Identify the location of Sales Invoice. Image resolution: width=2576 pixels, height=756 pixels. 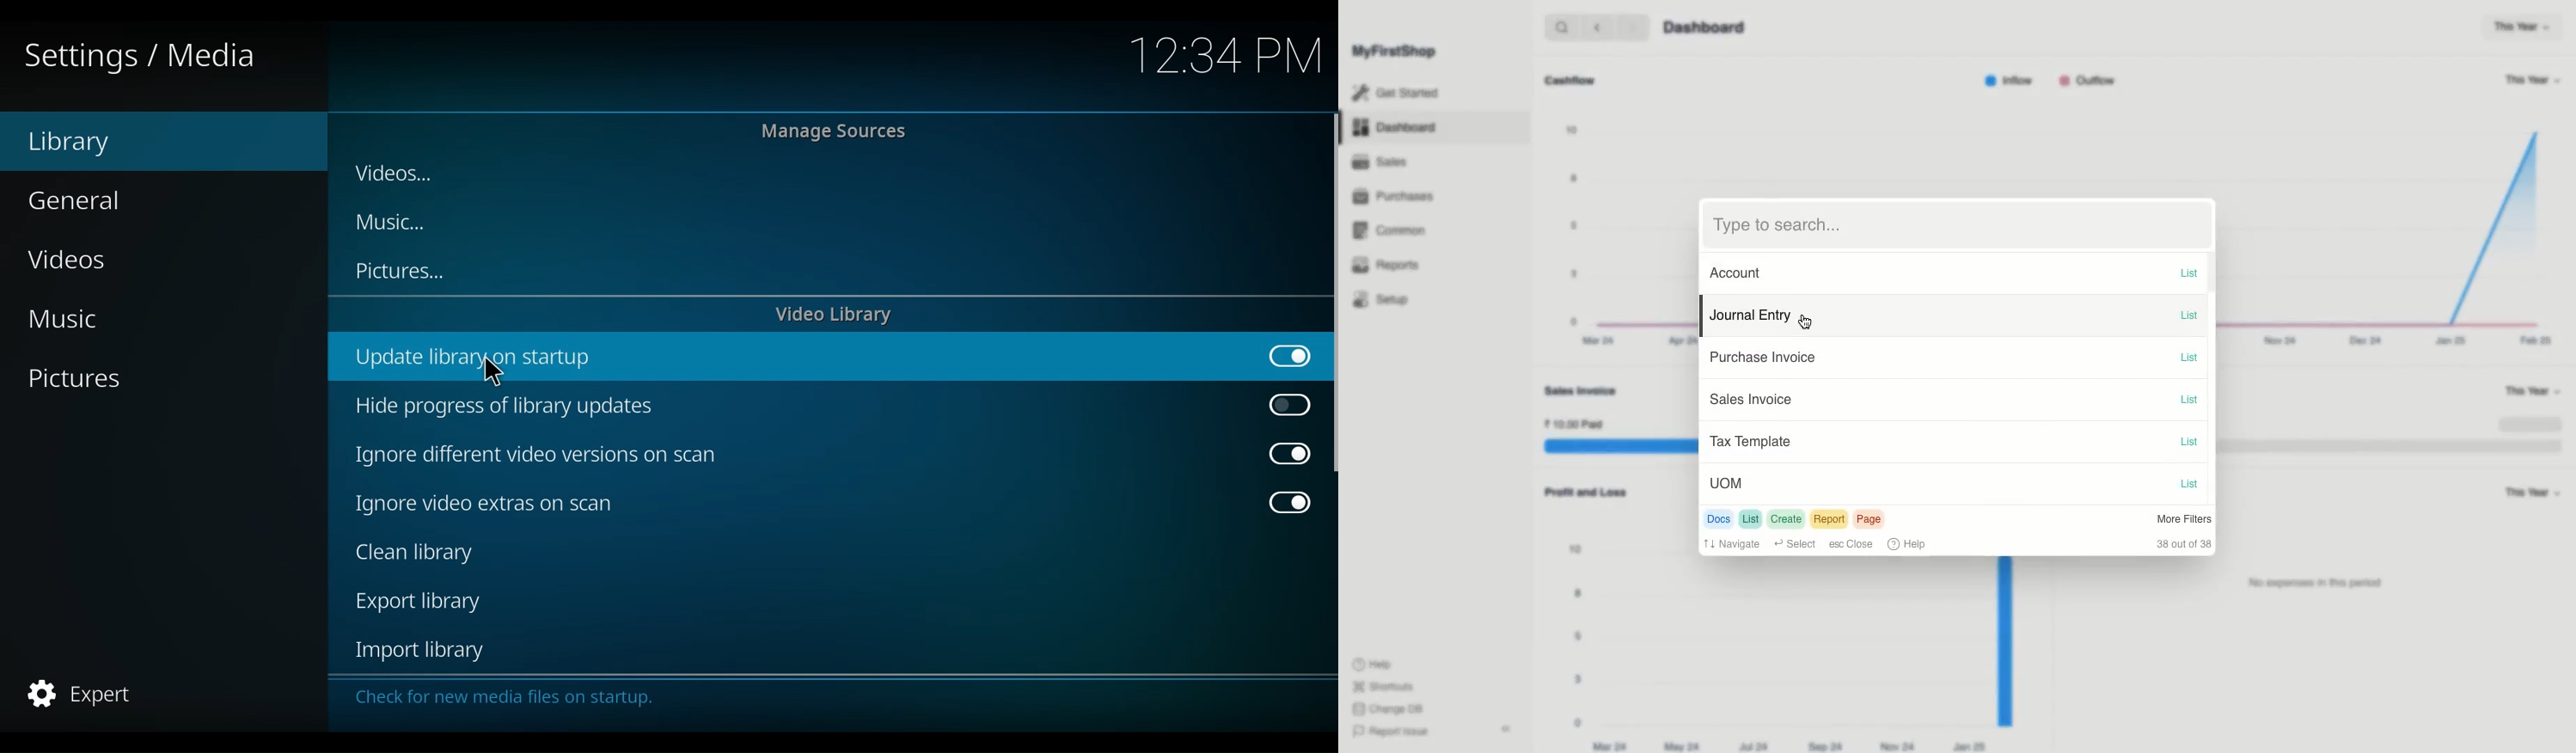
(1581, 391).